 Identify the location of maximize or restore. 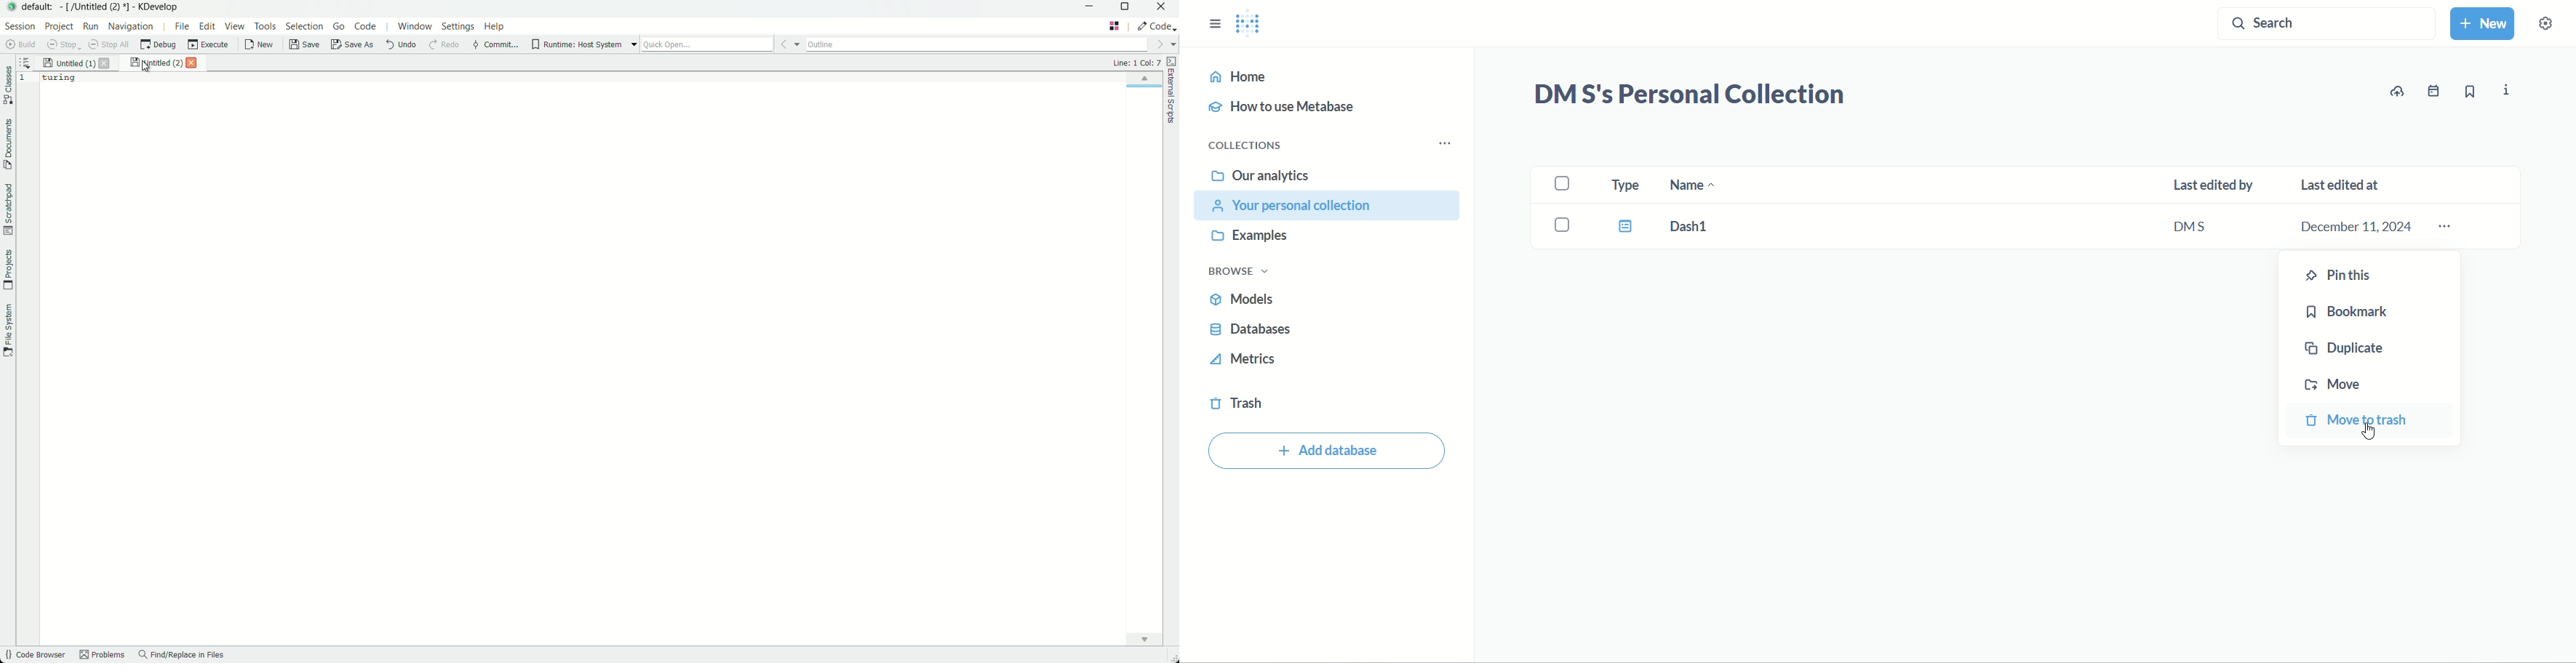
(1130, 8).